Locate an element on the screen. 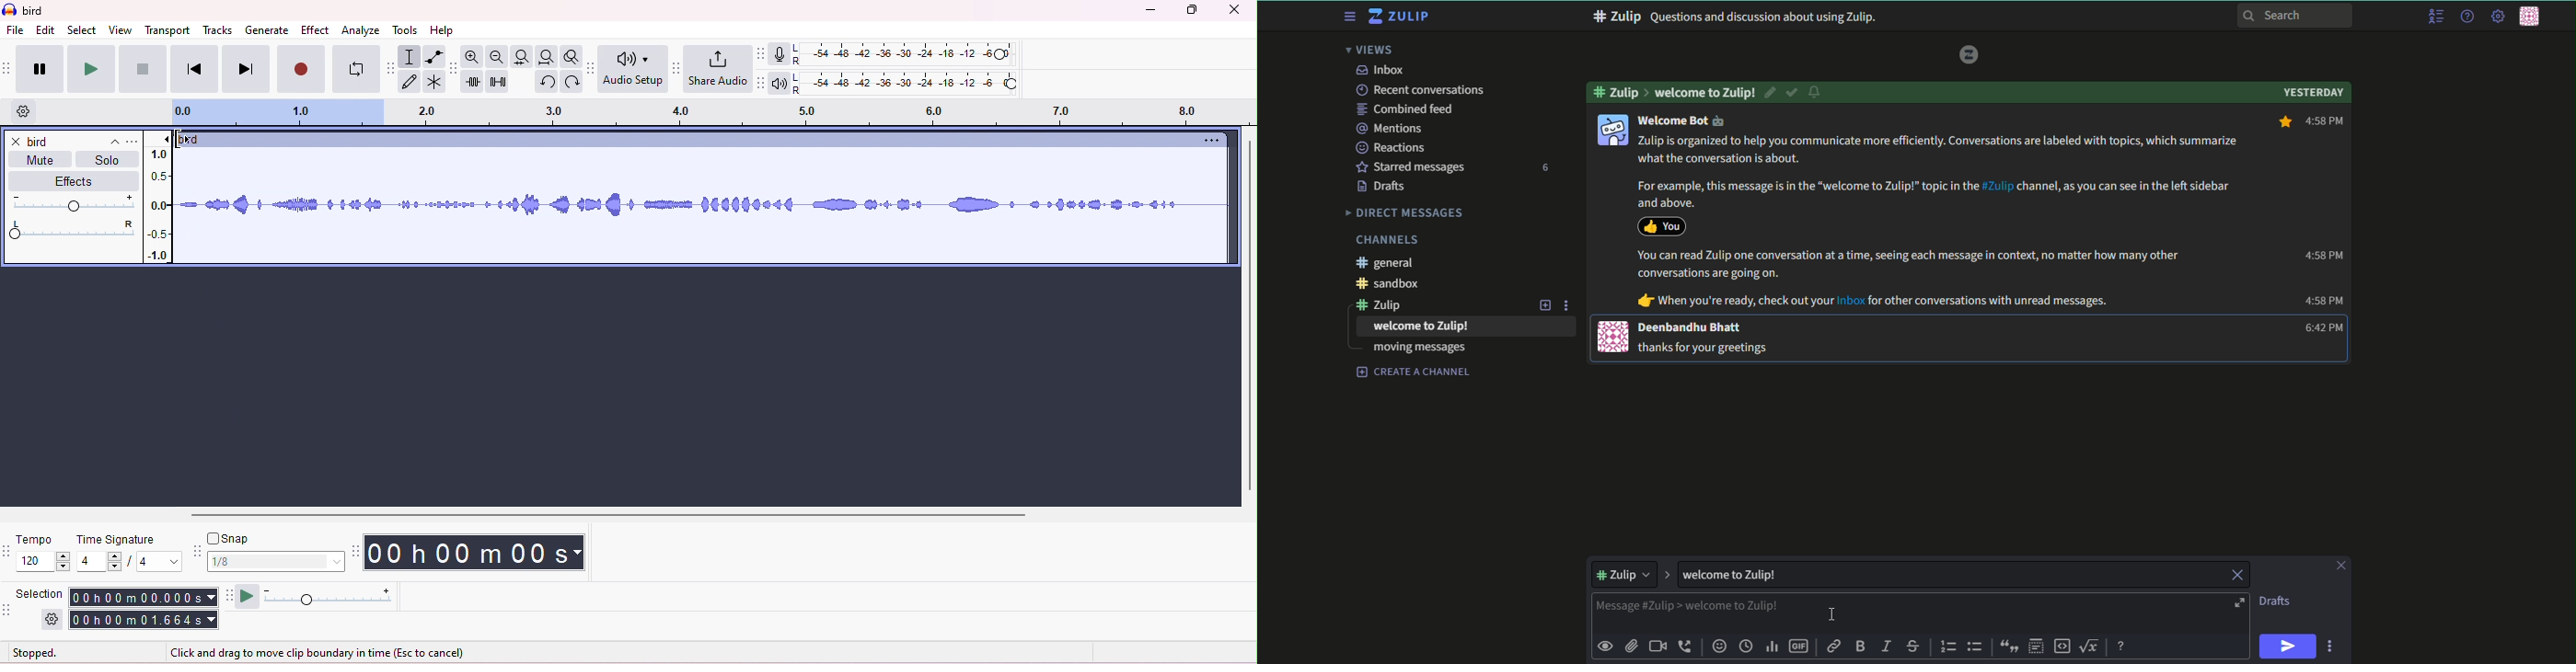 The height and width of the screenshot is (672, 2576). playback level is located at coordinates (905, 86).